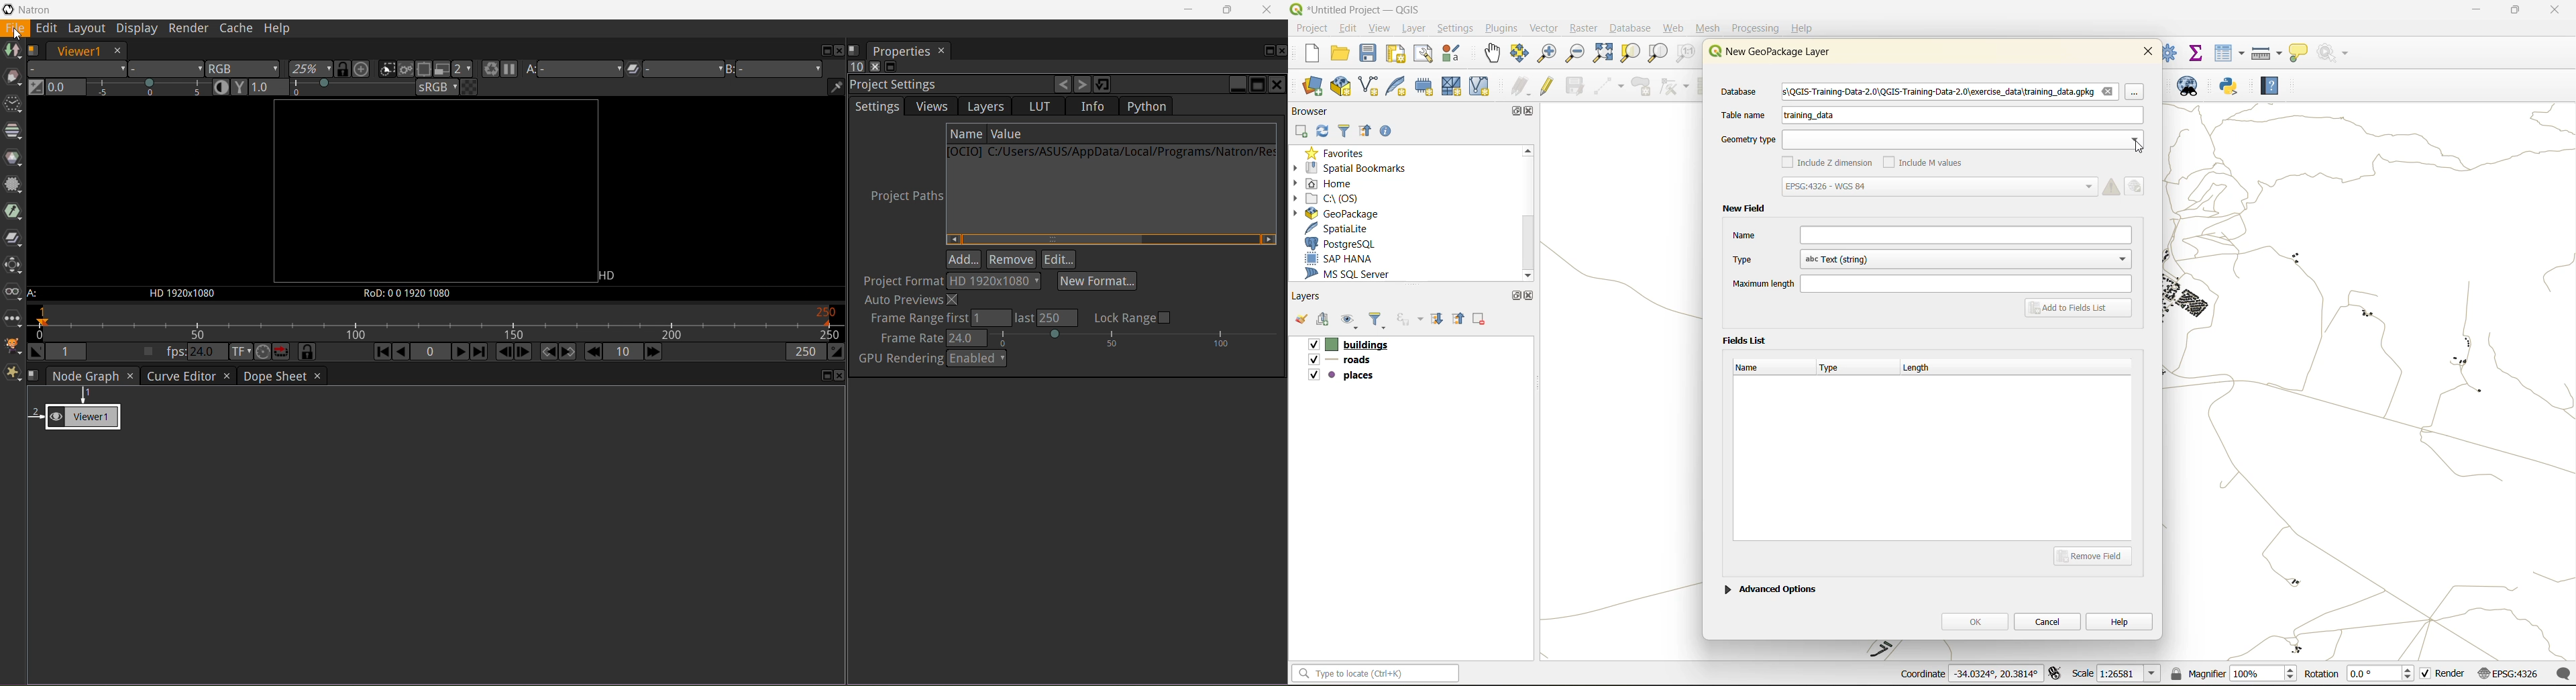 This screenshot has height=700, width=2576. I want to click on zoom in, so click(1546, 52).